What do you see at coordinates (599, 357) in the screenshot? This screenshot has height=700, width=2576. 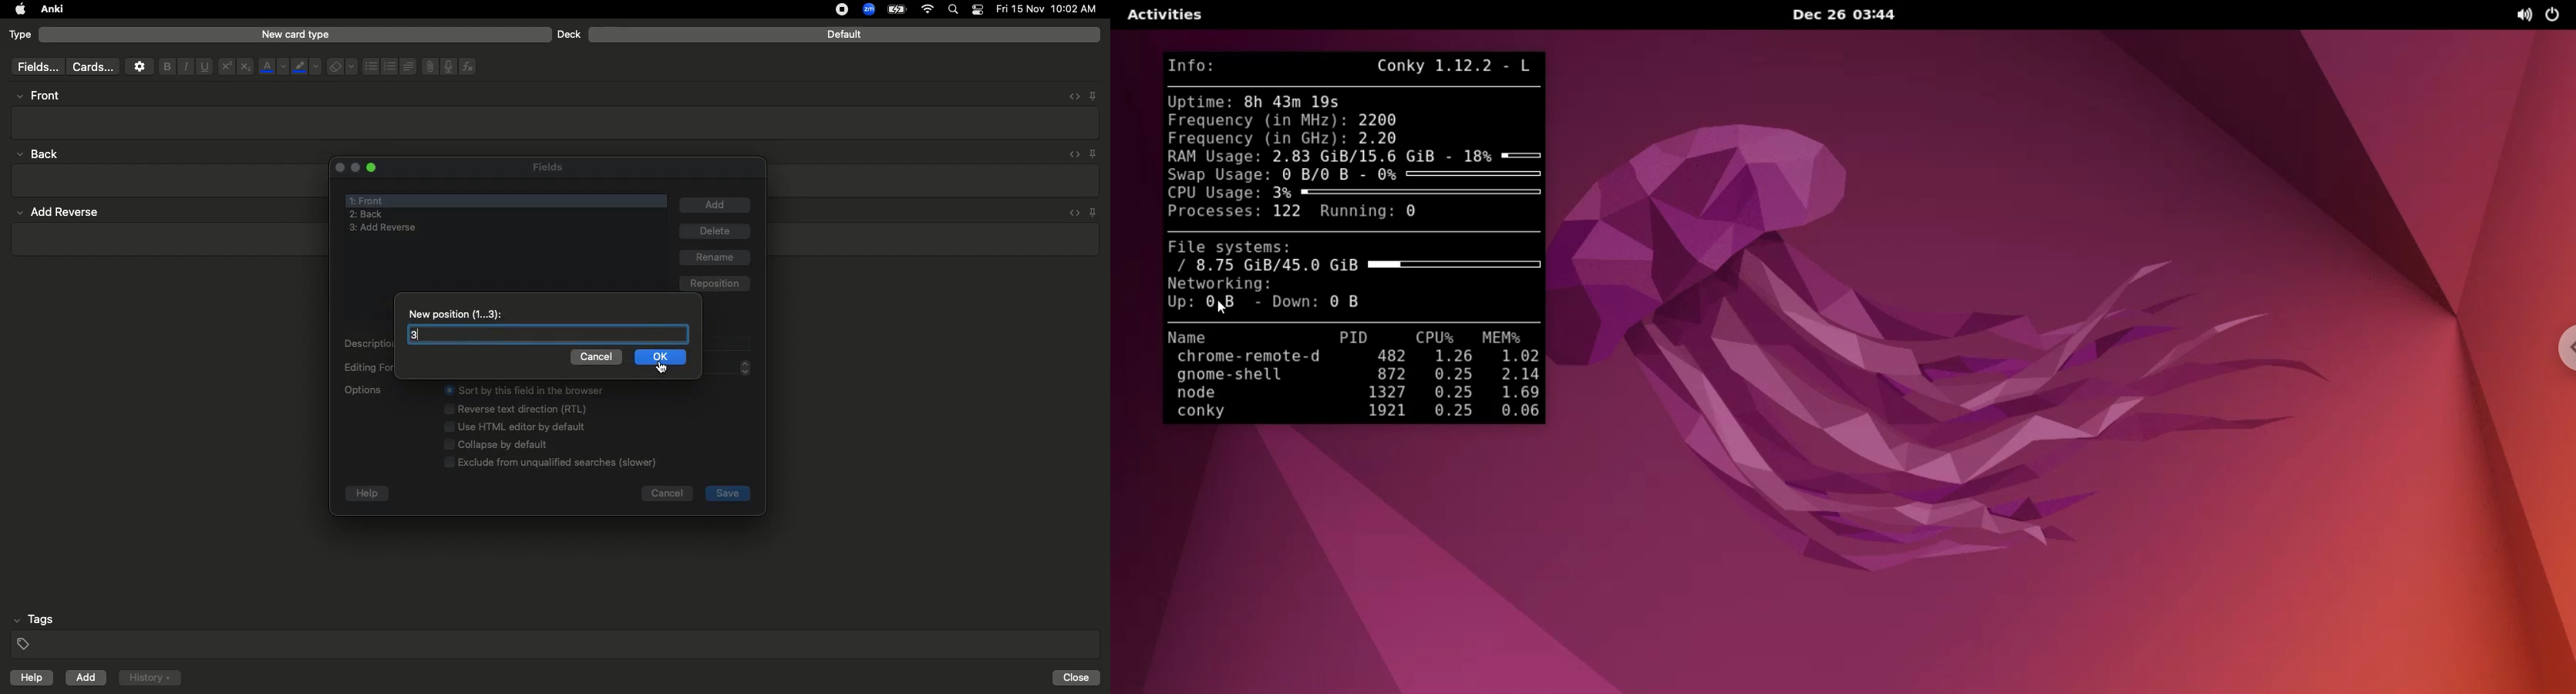 I see `Cancel` at bounding box center [599, 357].